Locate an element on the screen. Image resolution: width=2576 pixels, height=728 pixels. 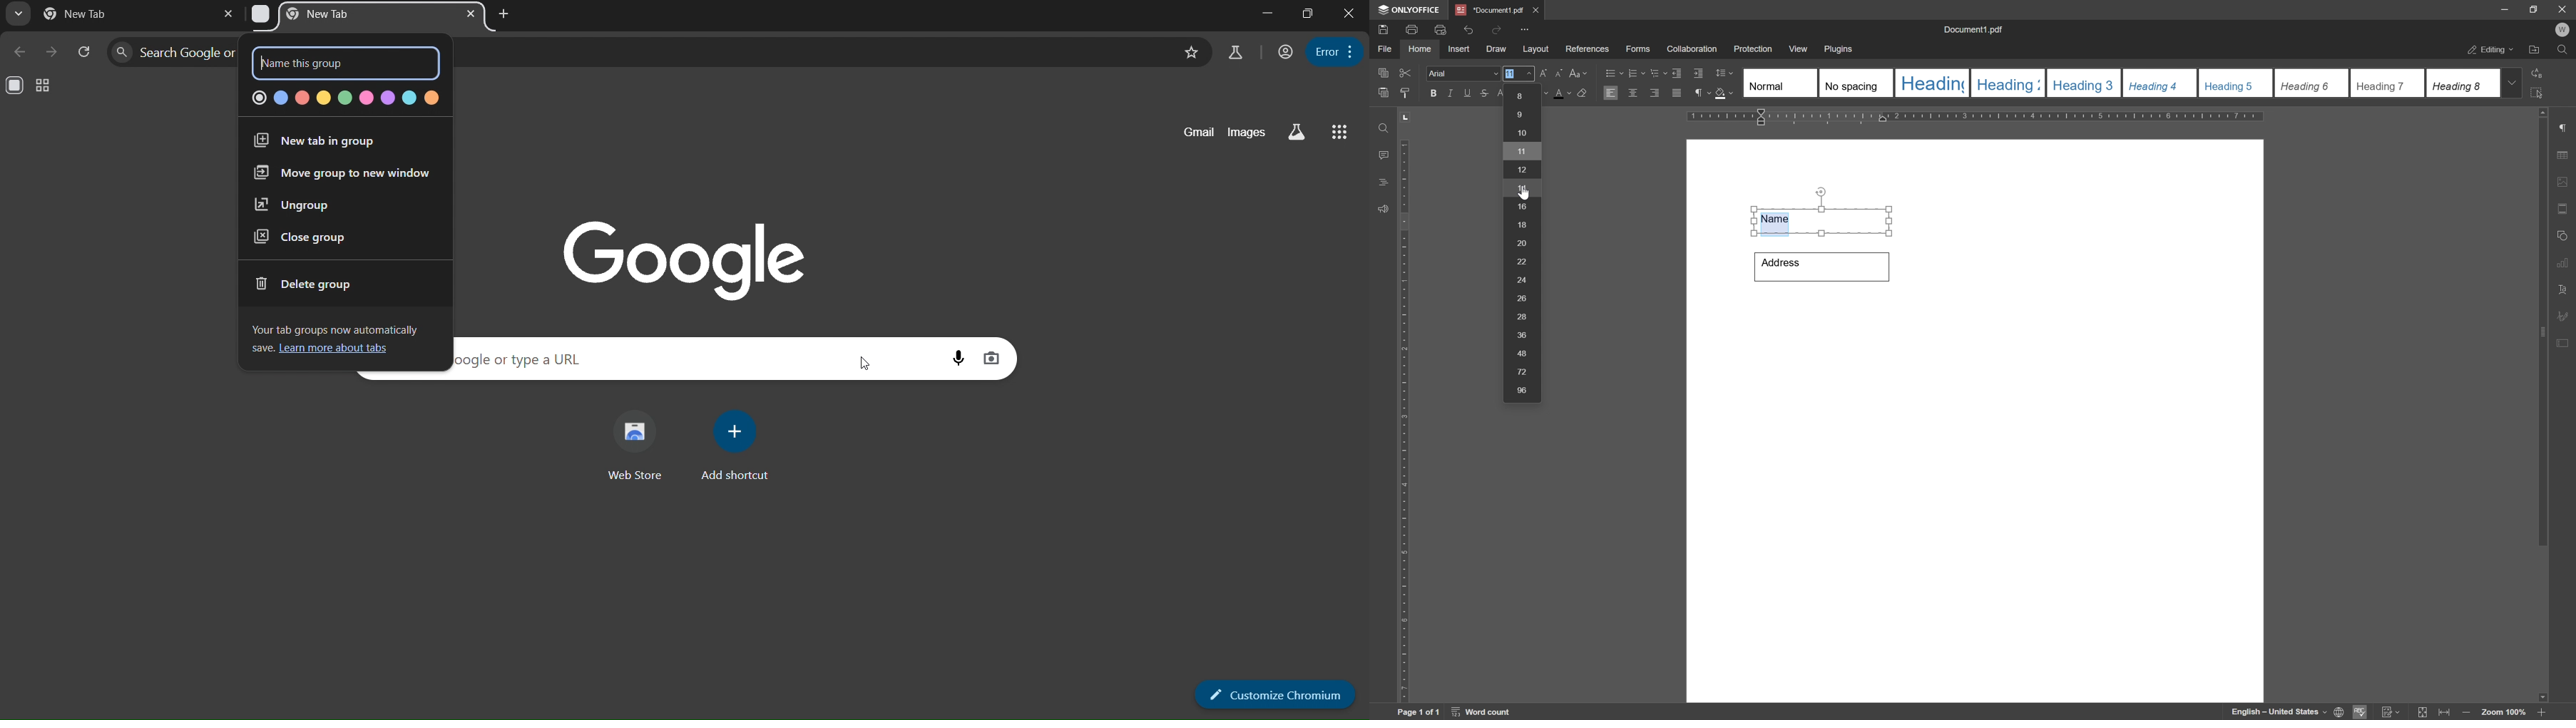
feedback & support is located at coordinates (1383, 210).